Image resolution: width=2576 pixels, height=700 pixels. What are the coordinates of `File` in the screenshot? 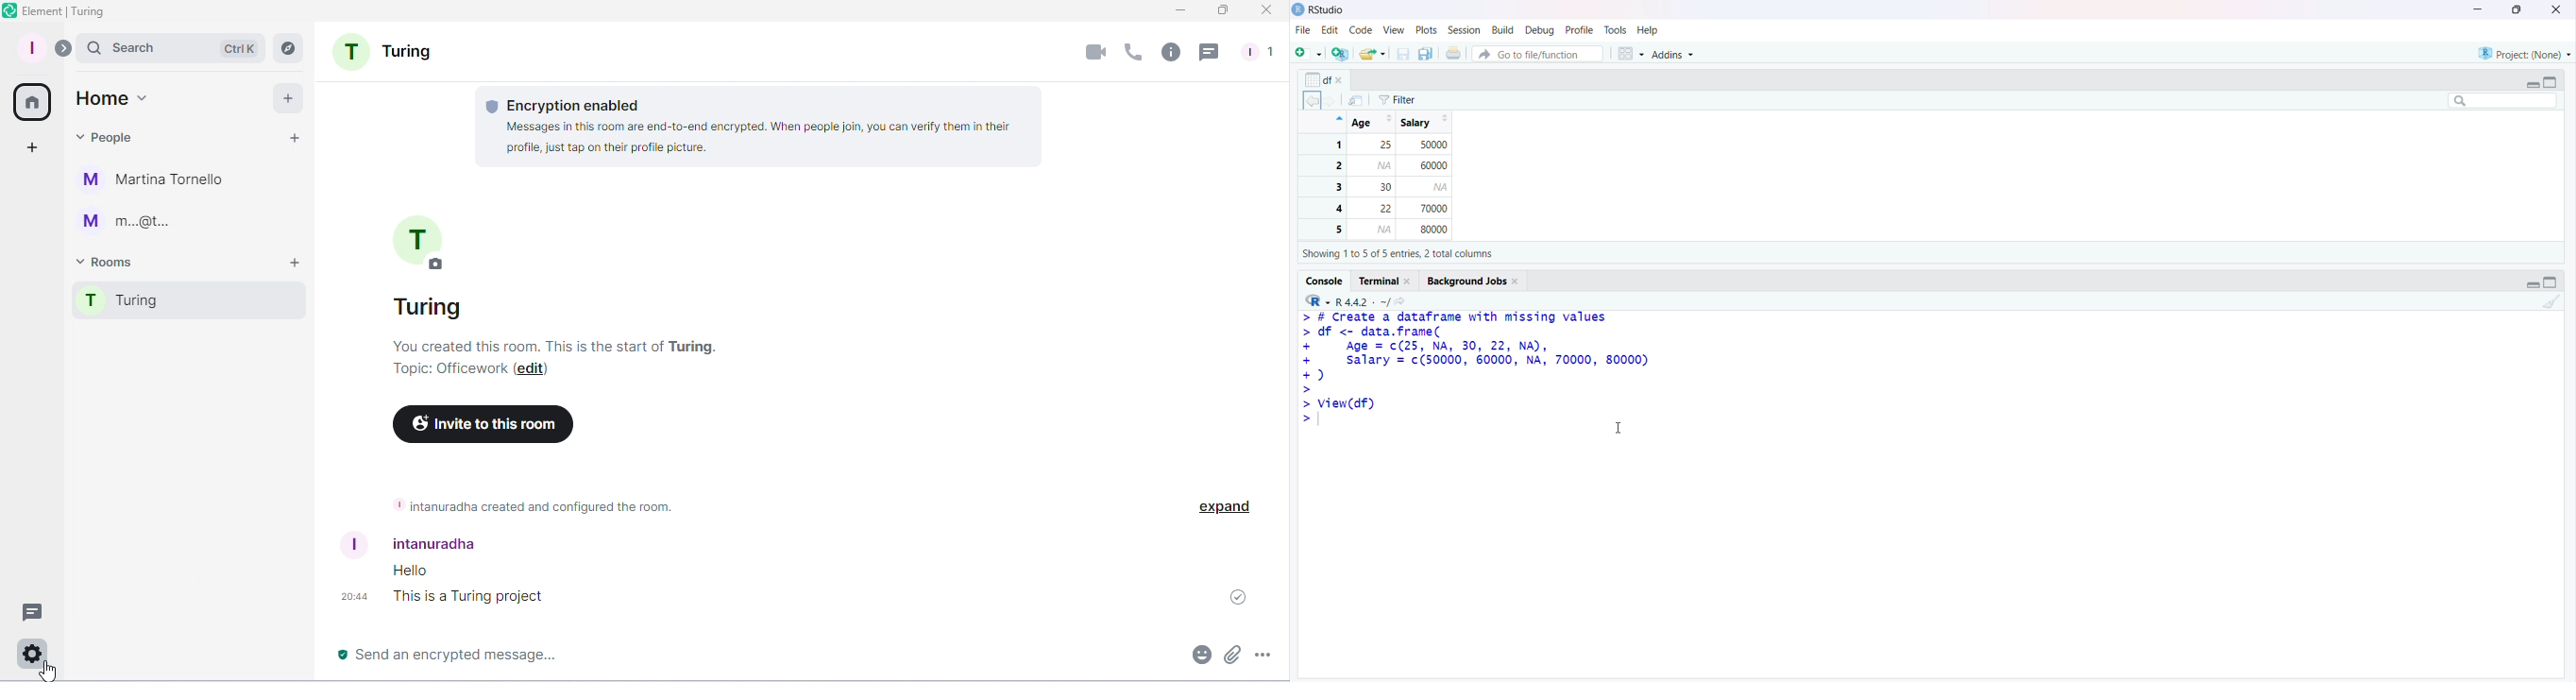 It's located at (1302, 30).